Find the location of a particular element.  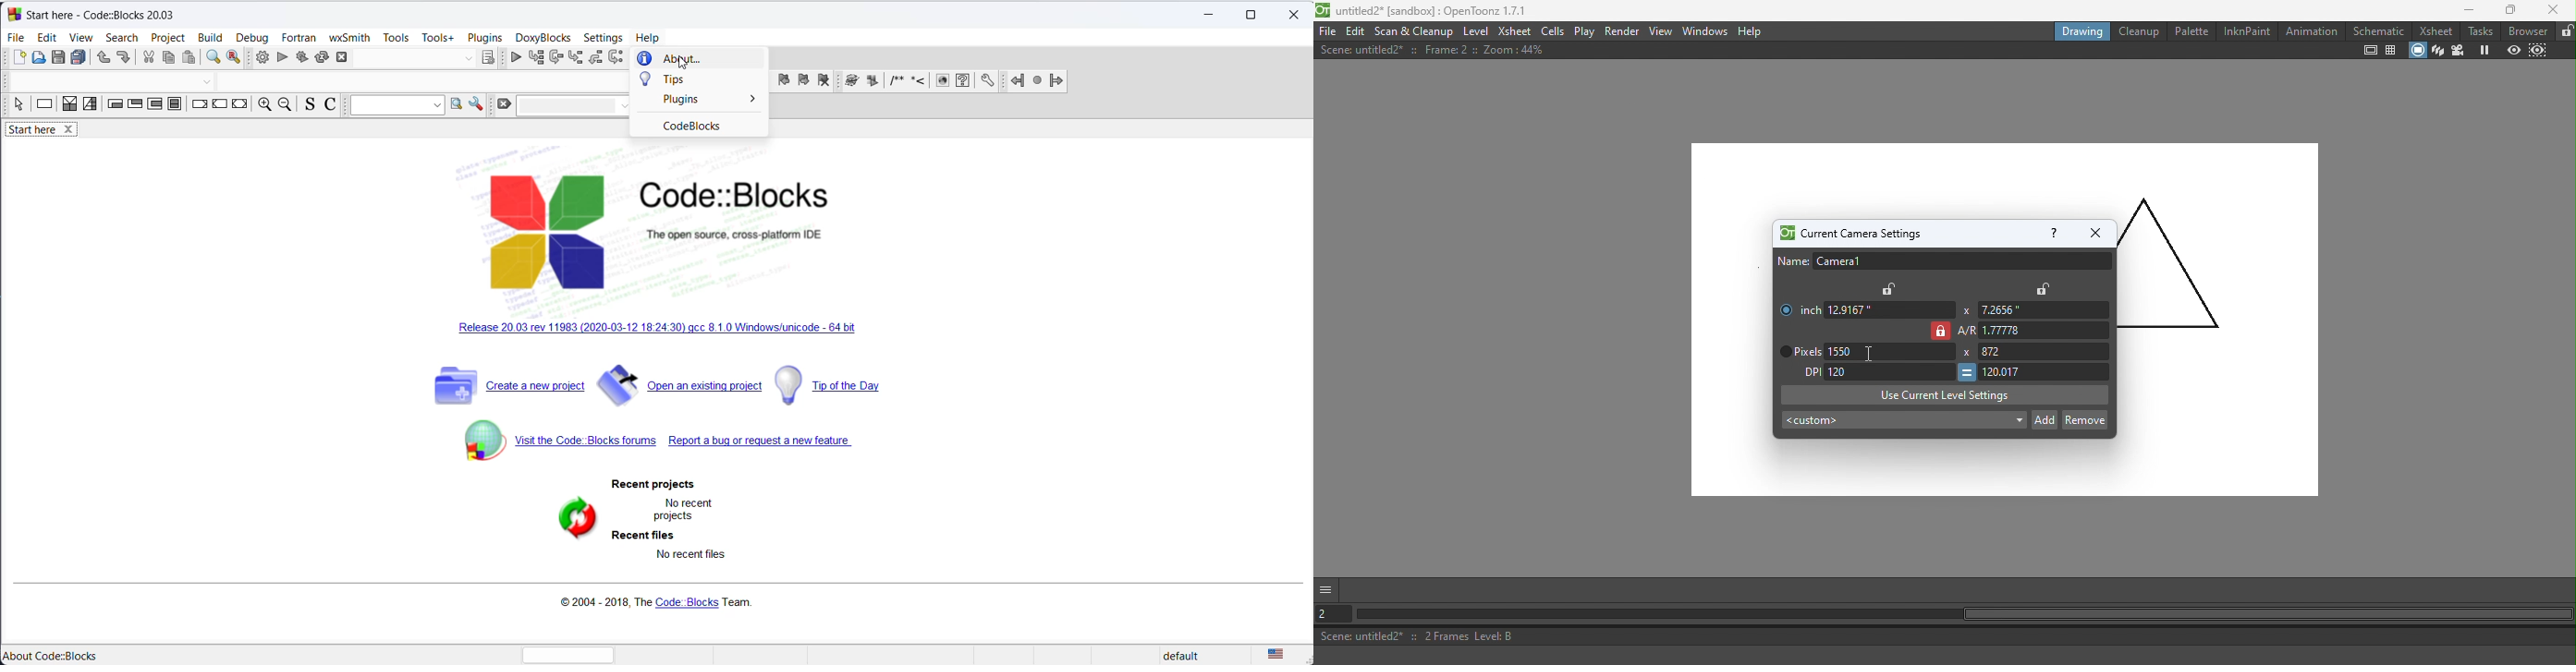

jump forward is located at coordinates (1059, 82).